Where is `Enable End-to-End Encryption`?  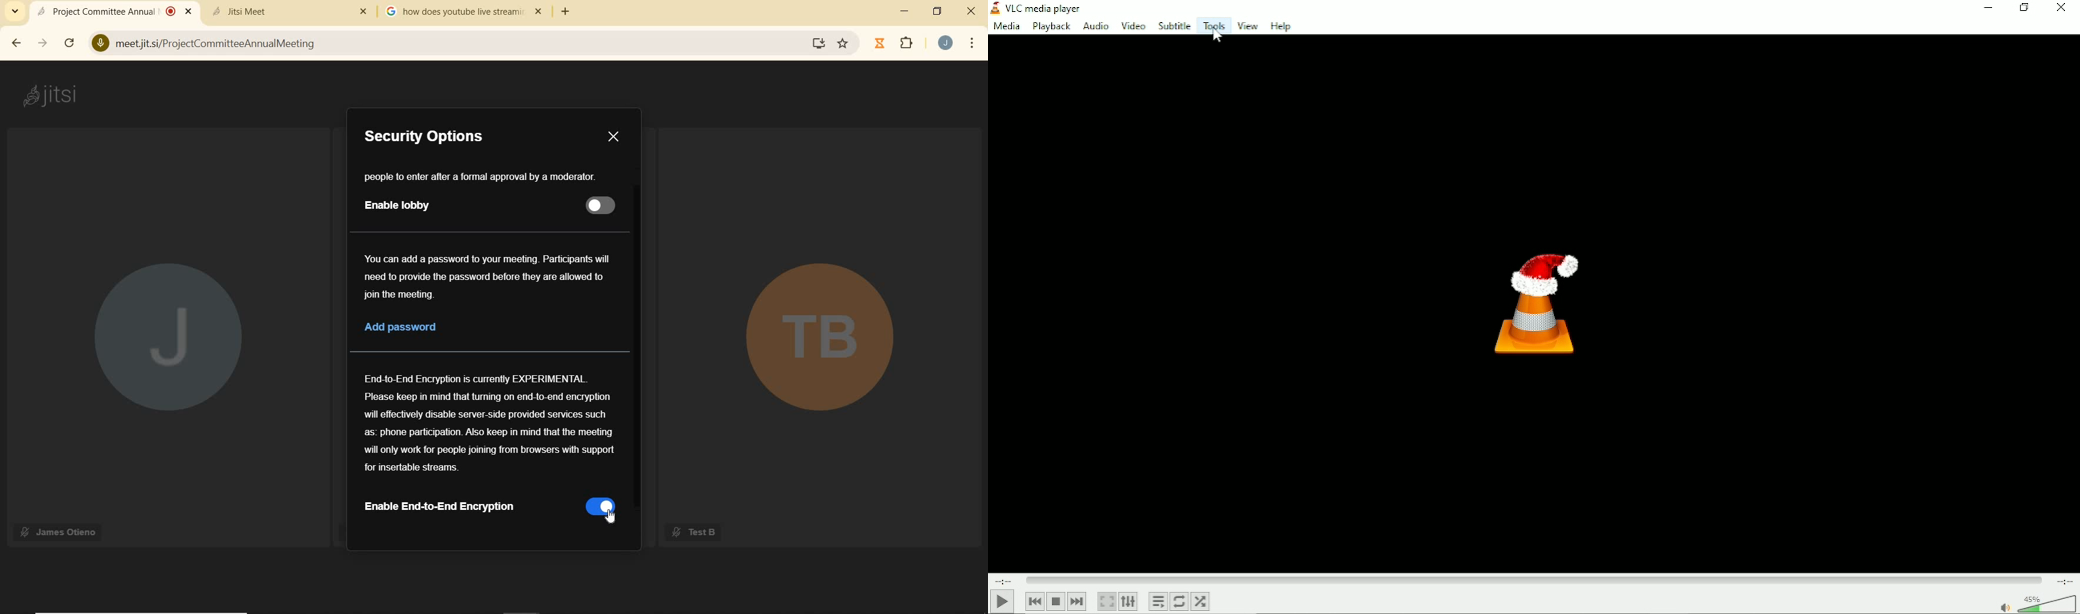
Enable End-to-End Encryption is located at coordinates (456, 506).